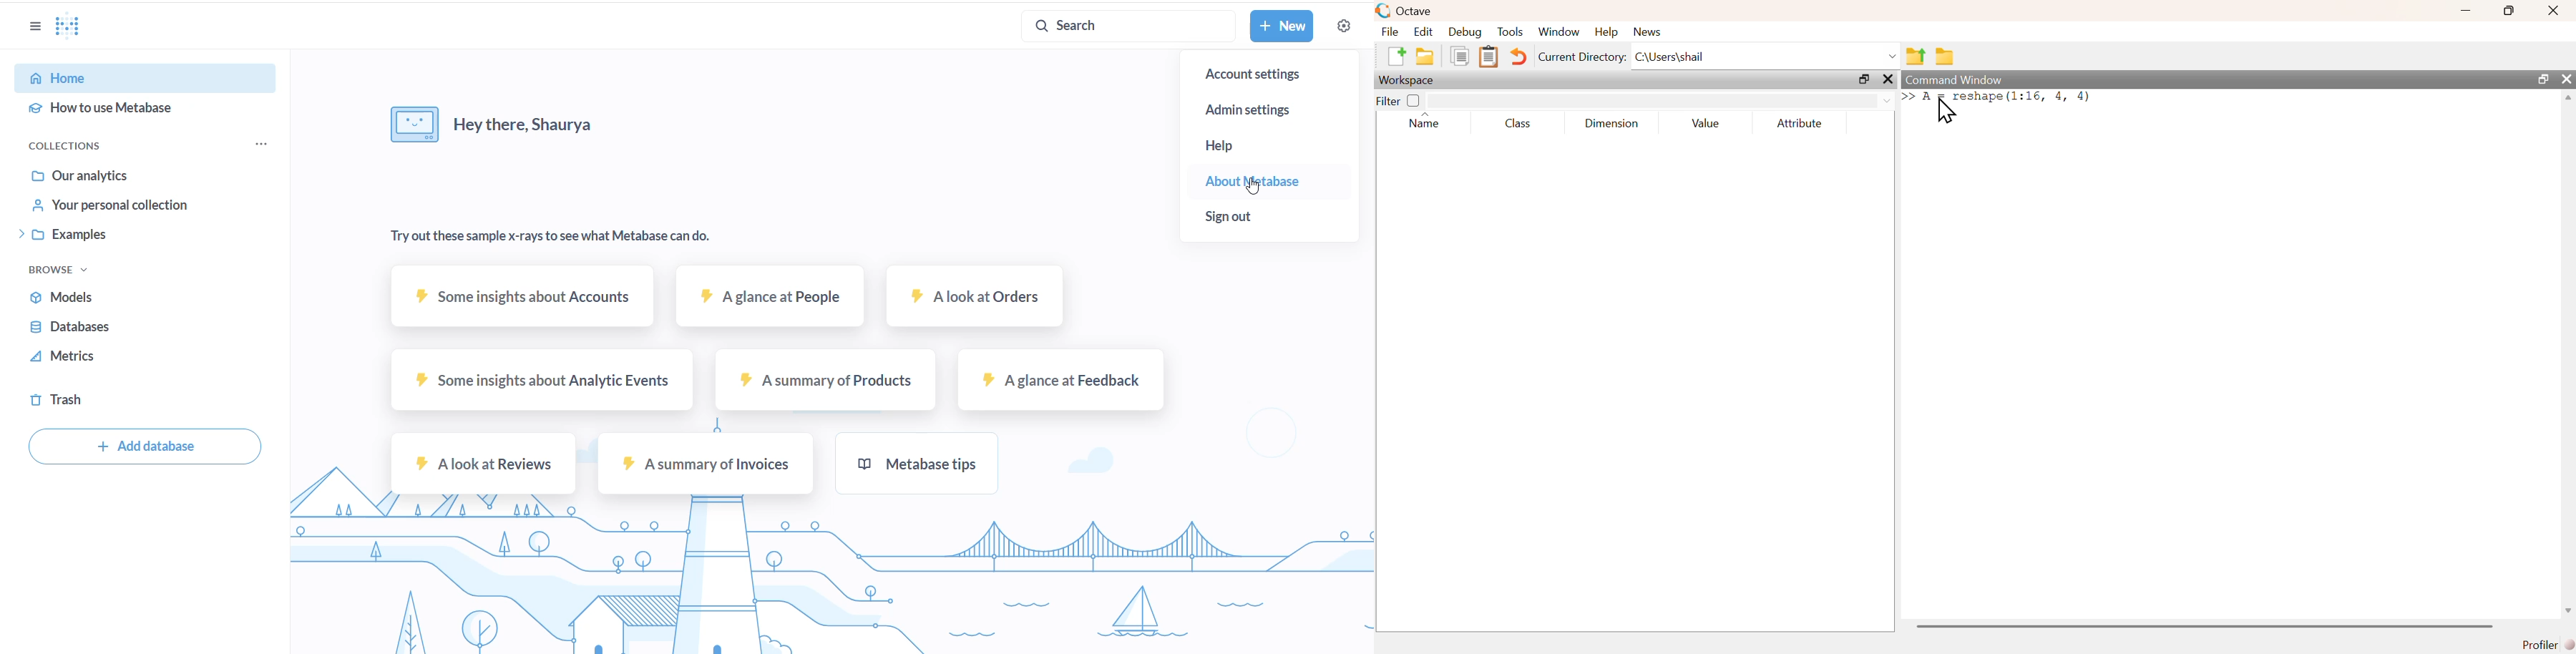 This screenshot has width=2576, height=672. I want to click on File, so click(1391, 32).